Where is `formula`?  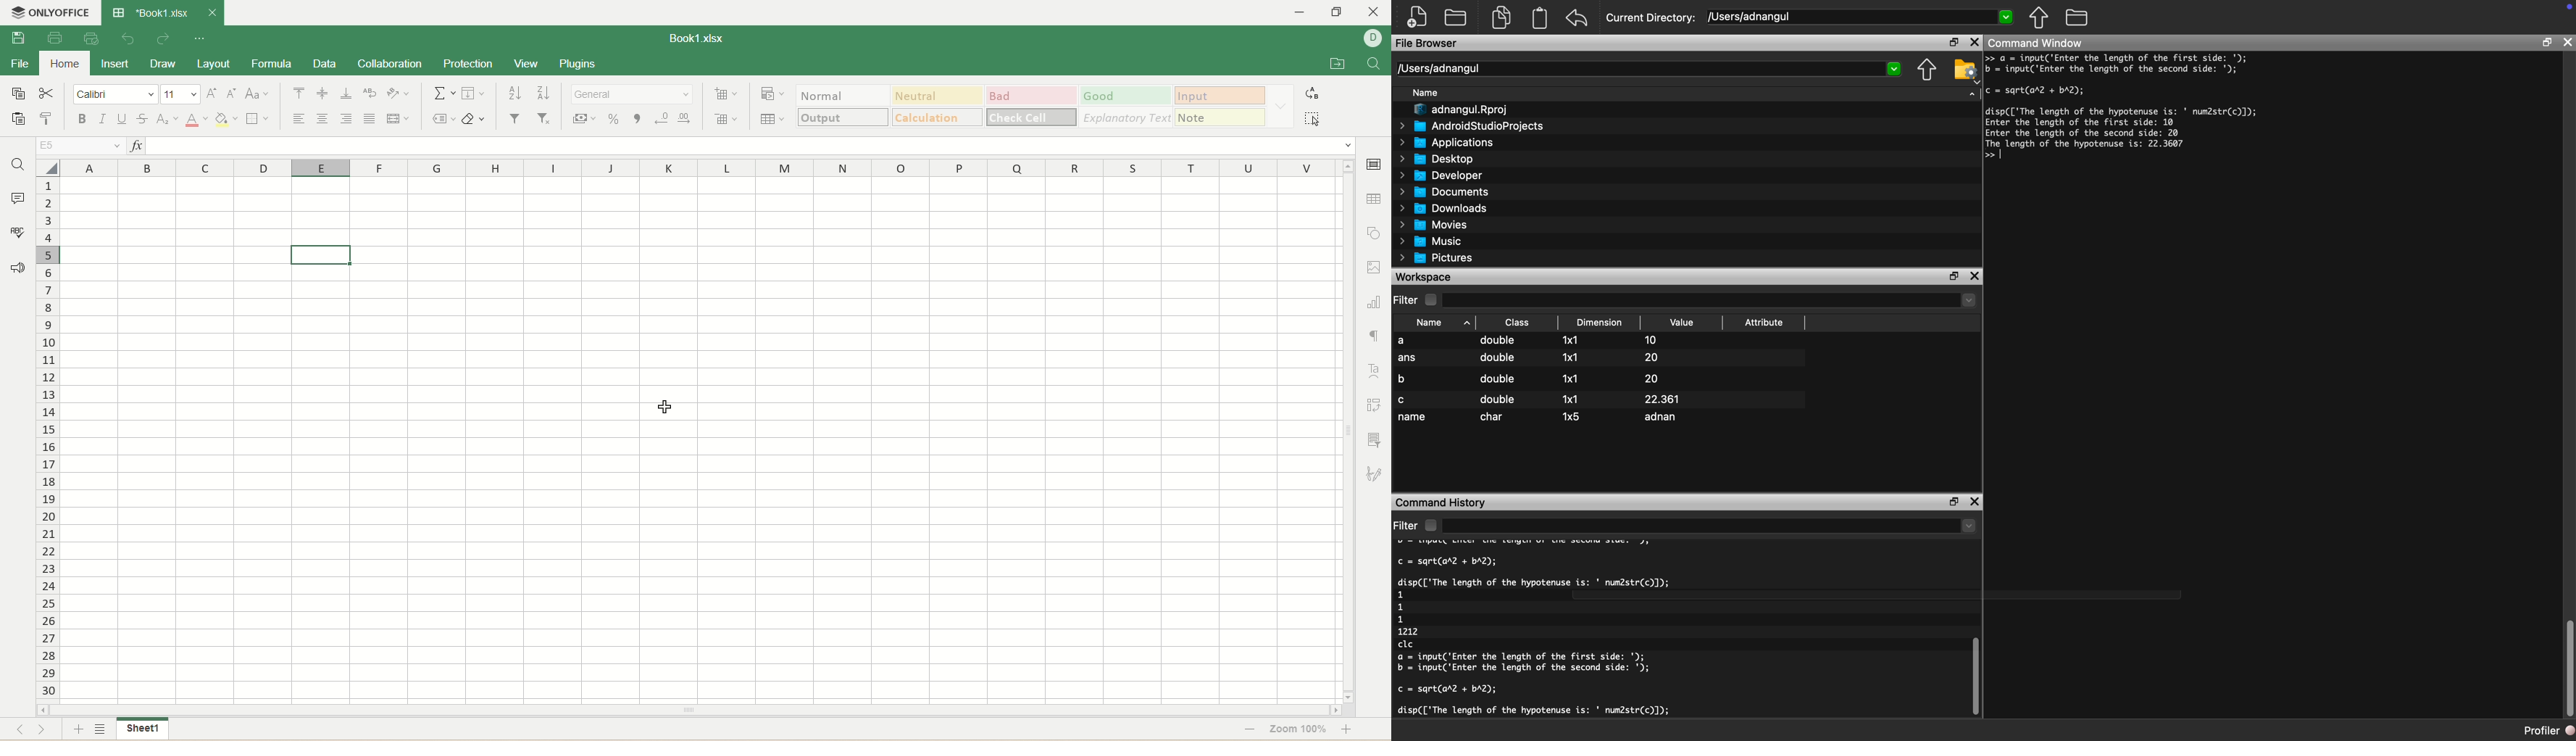
formula is located at coordinates (272, 64).